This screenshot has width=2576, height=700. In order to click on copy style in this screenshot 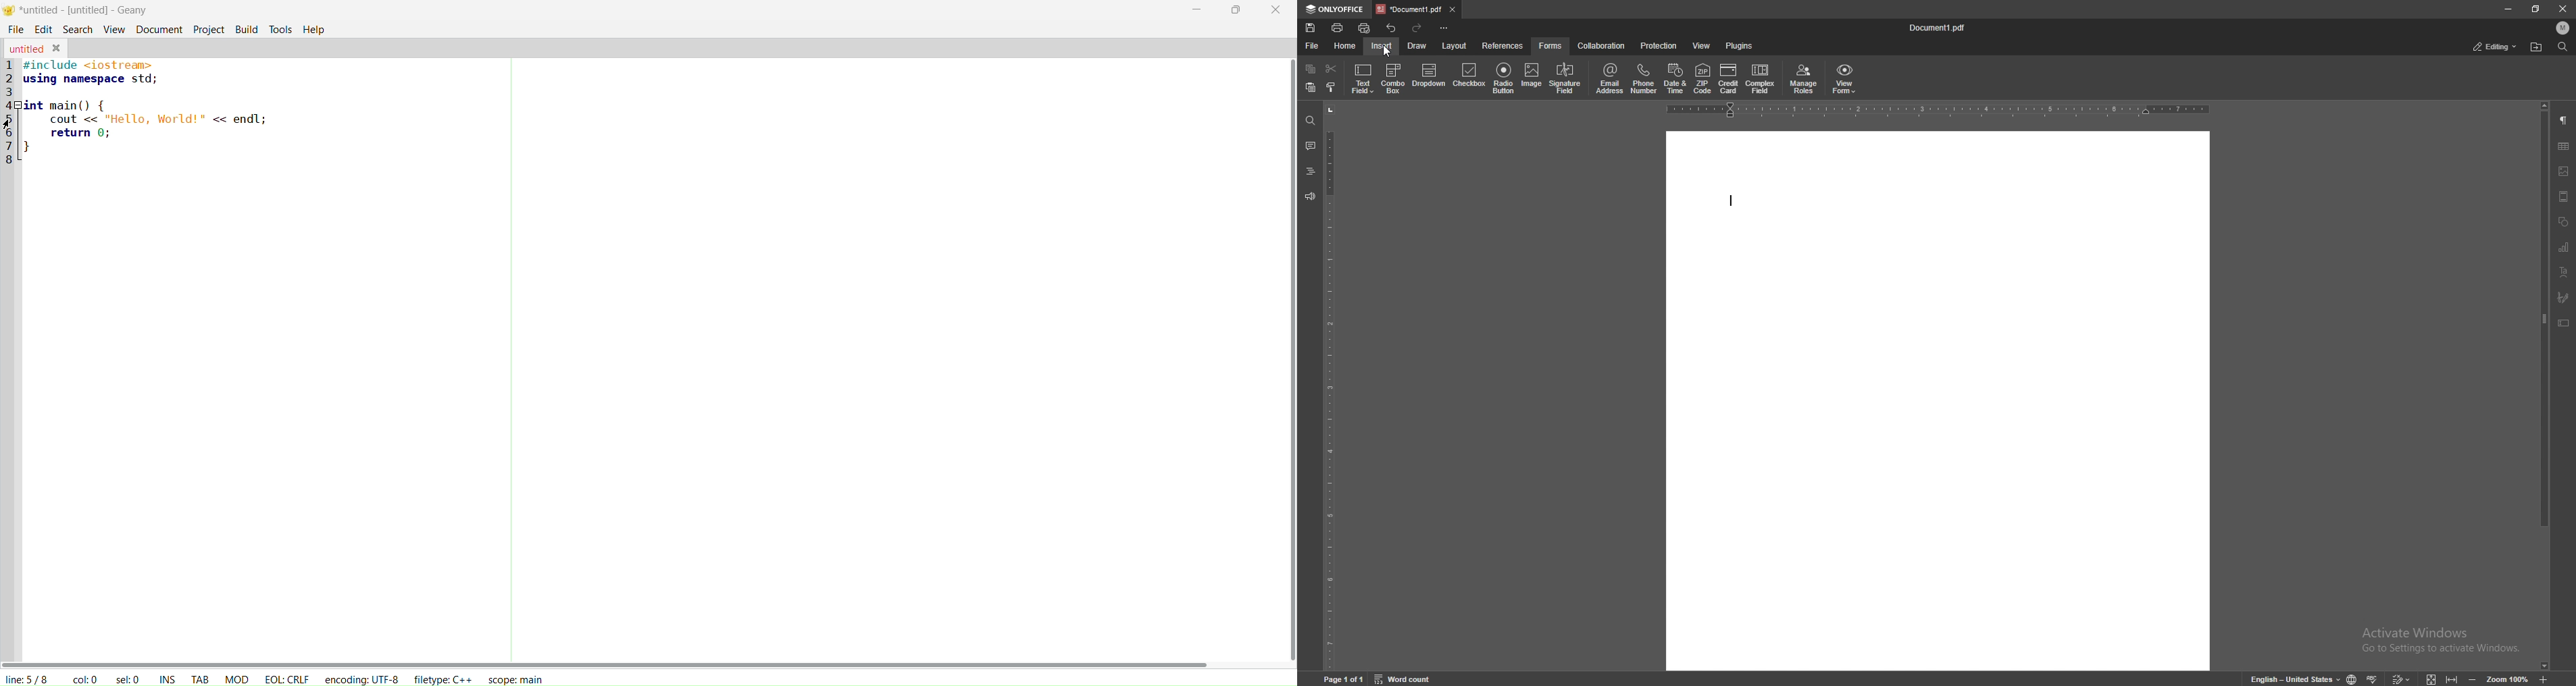, I will do `click(1332, 87)`.